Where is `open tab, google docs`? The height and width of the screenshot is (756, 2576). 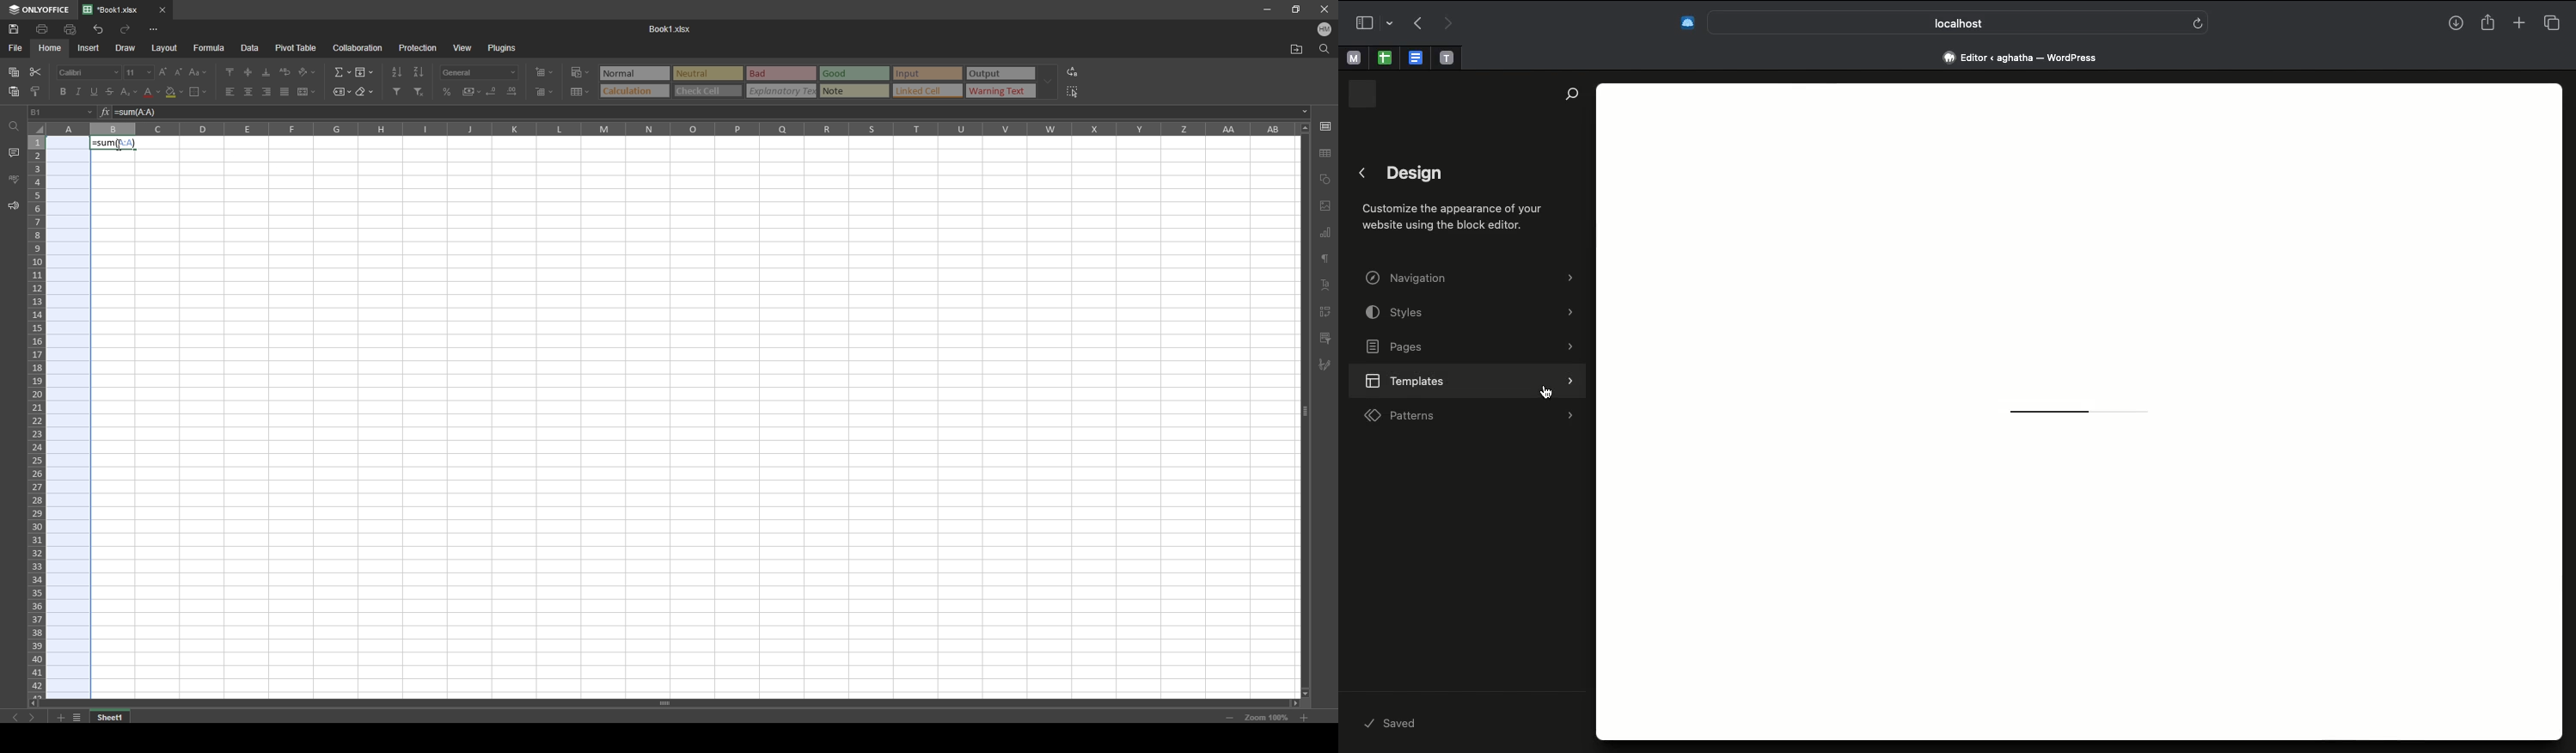
open tab, google docs is located at coordinates (1414, 58).